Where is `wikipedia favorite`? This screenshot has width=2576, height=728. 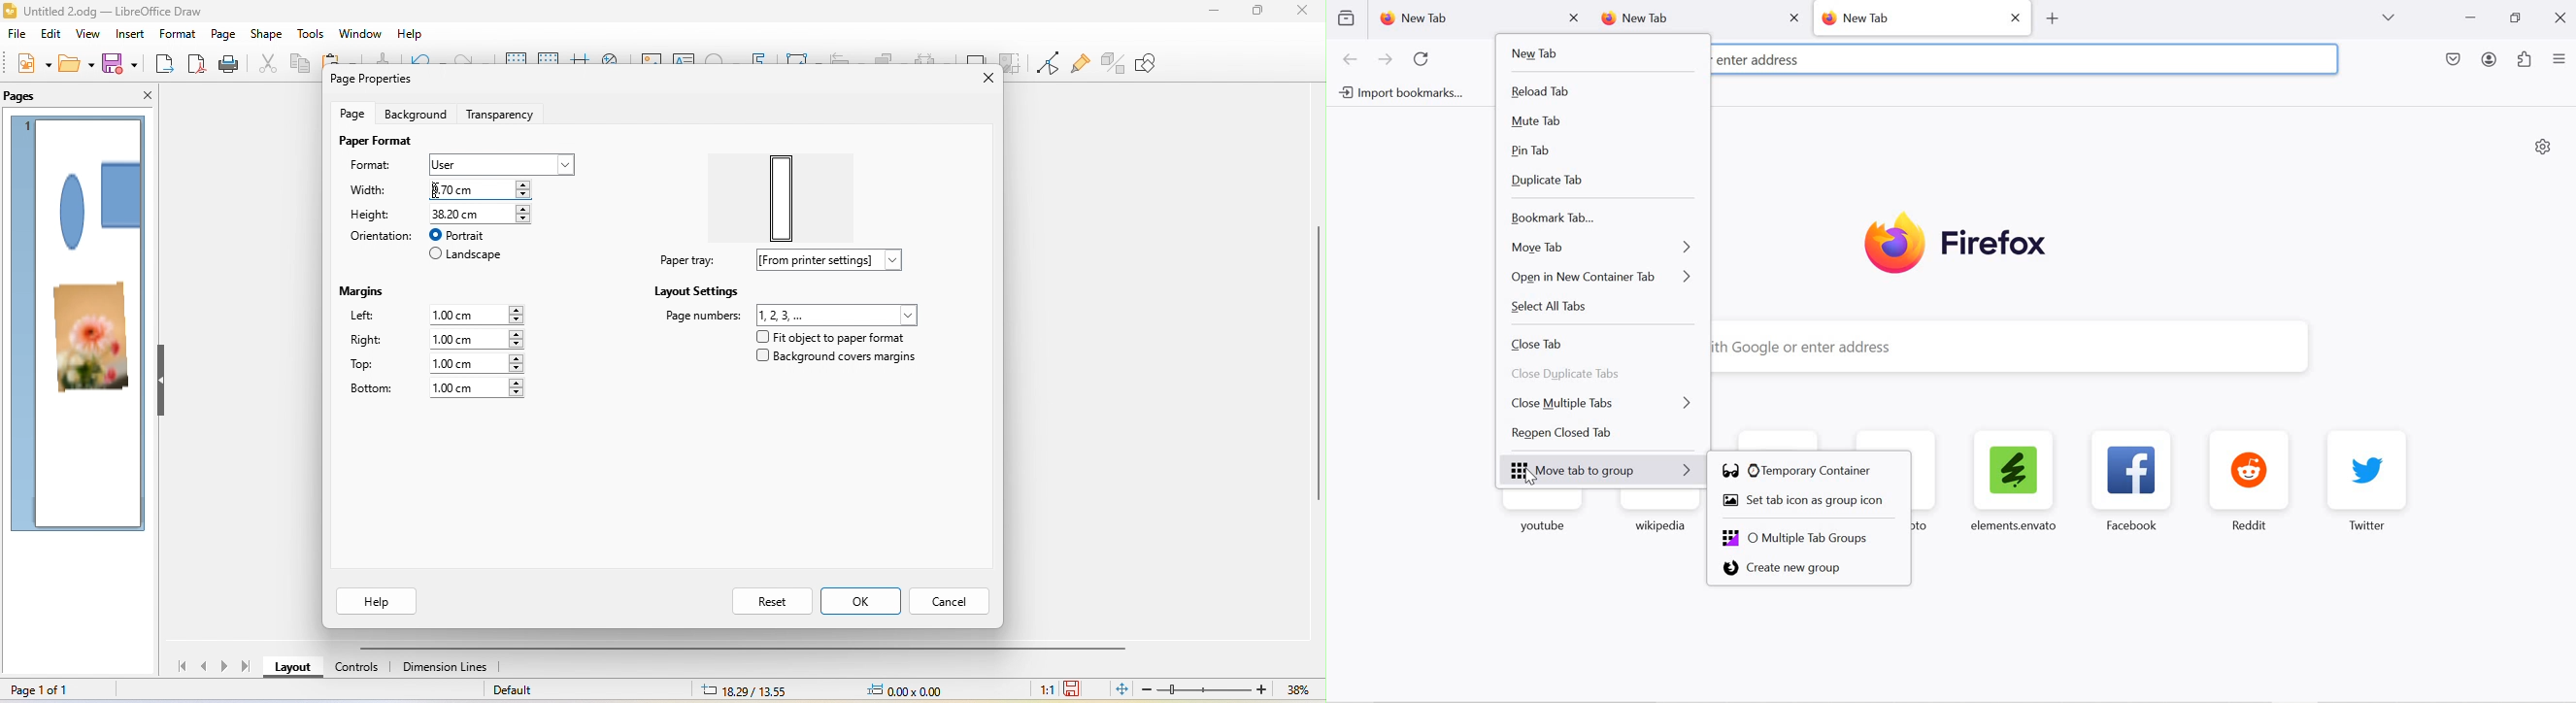
wikipedia favorite is located at coordinates (1658, 516).